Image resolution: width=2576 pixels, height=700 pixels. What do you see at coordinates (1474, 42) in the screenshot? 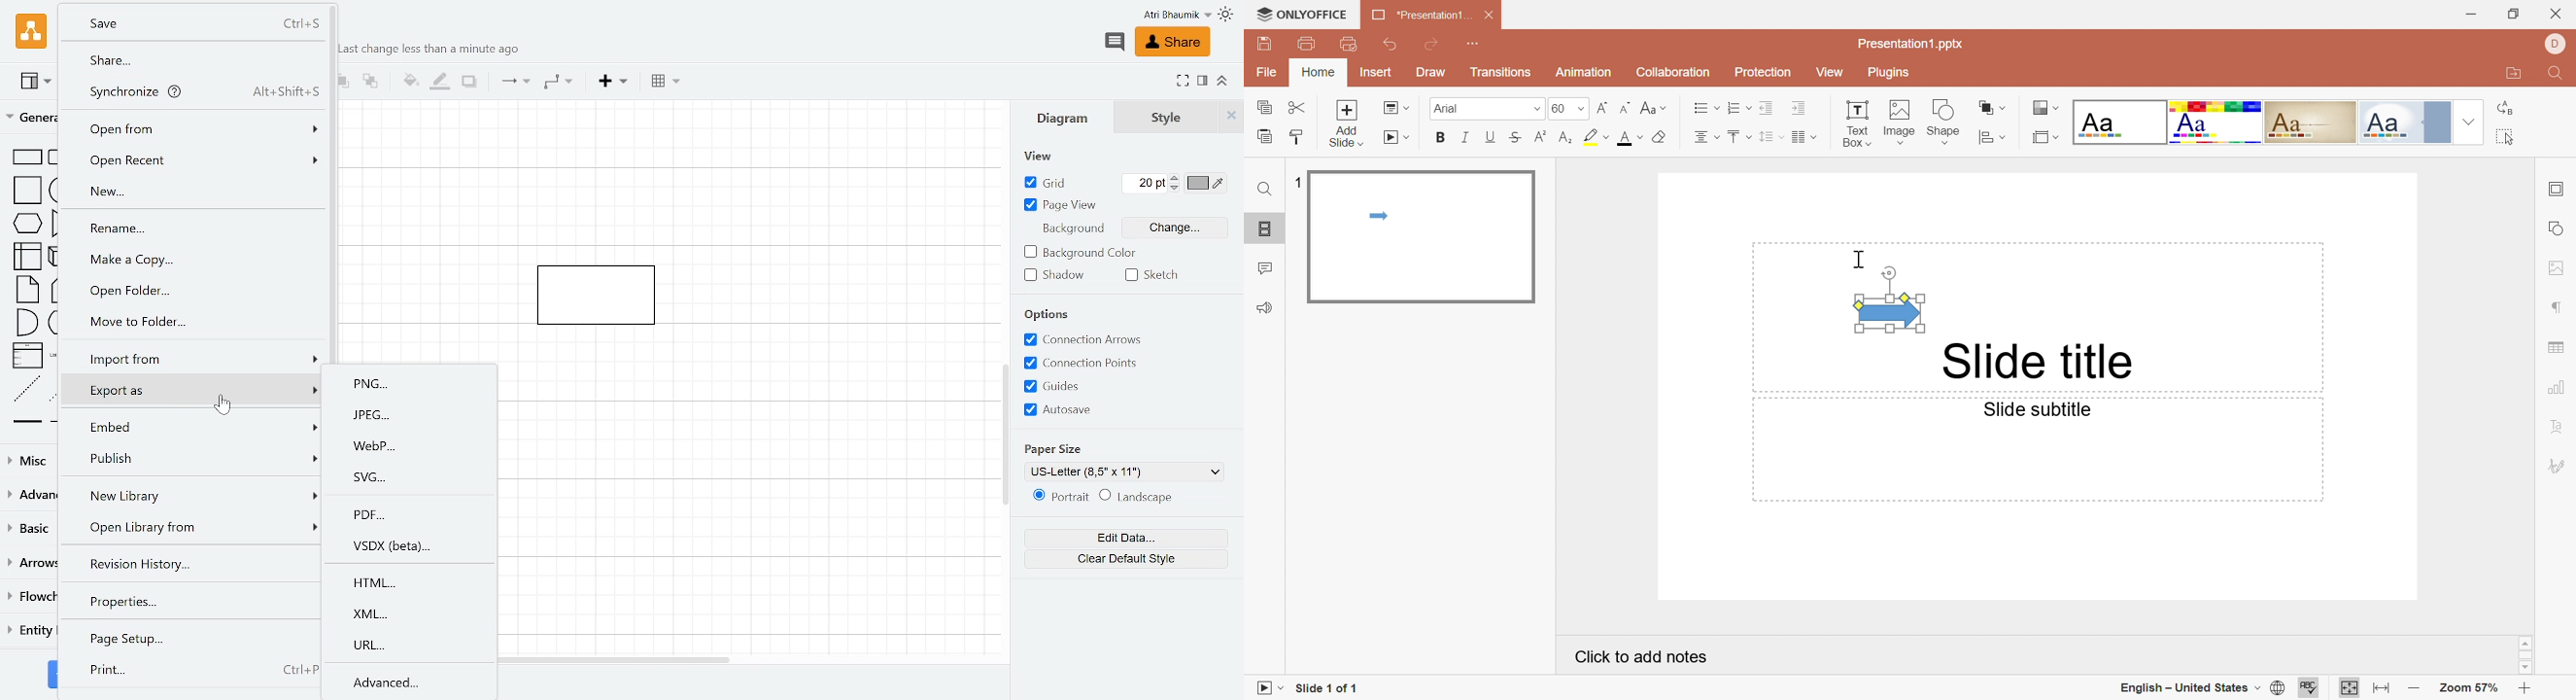
I see `Customize Quick Access Toolbar` at bounding box center [1474, 42].